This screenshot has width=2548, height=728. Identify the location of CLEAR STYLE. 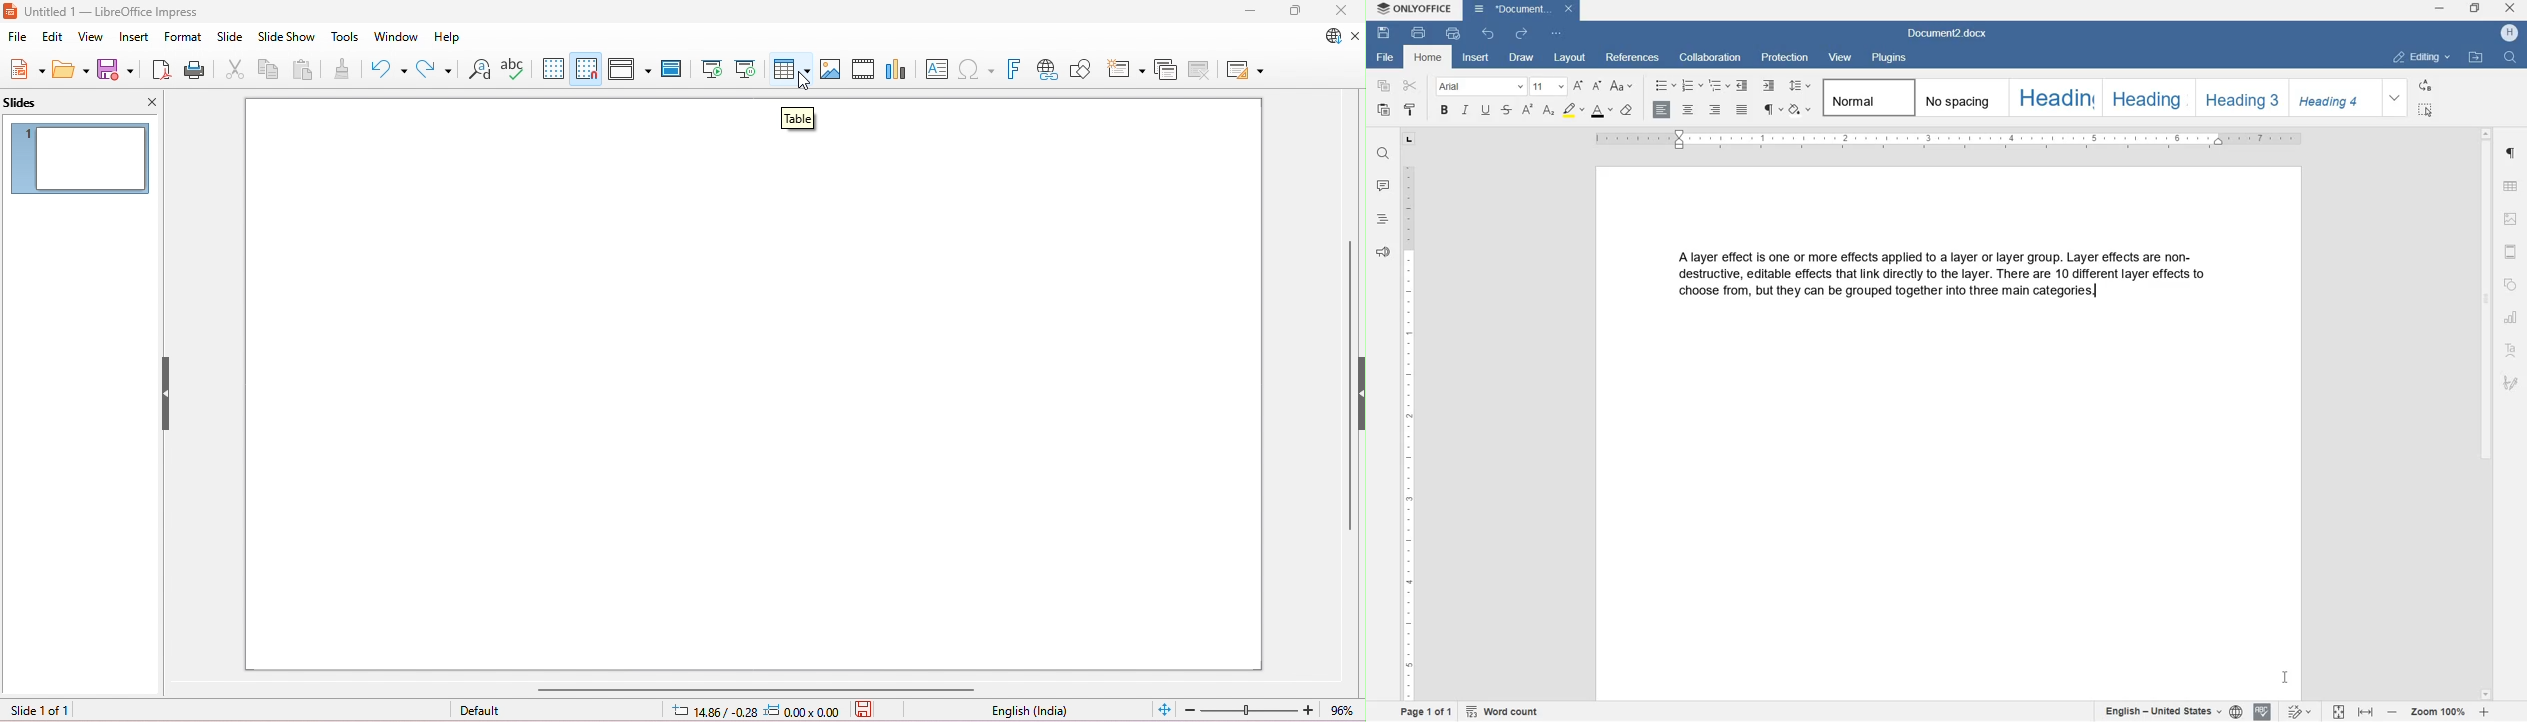
(1626, 111).